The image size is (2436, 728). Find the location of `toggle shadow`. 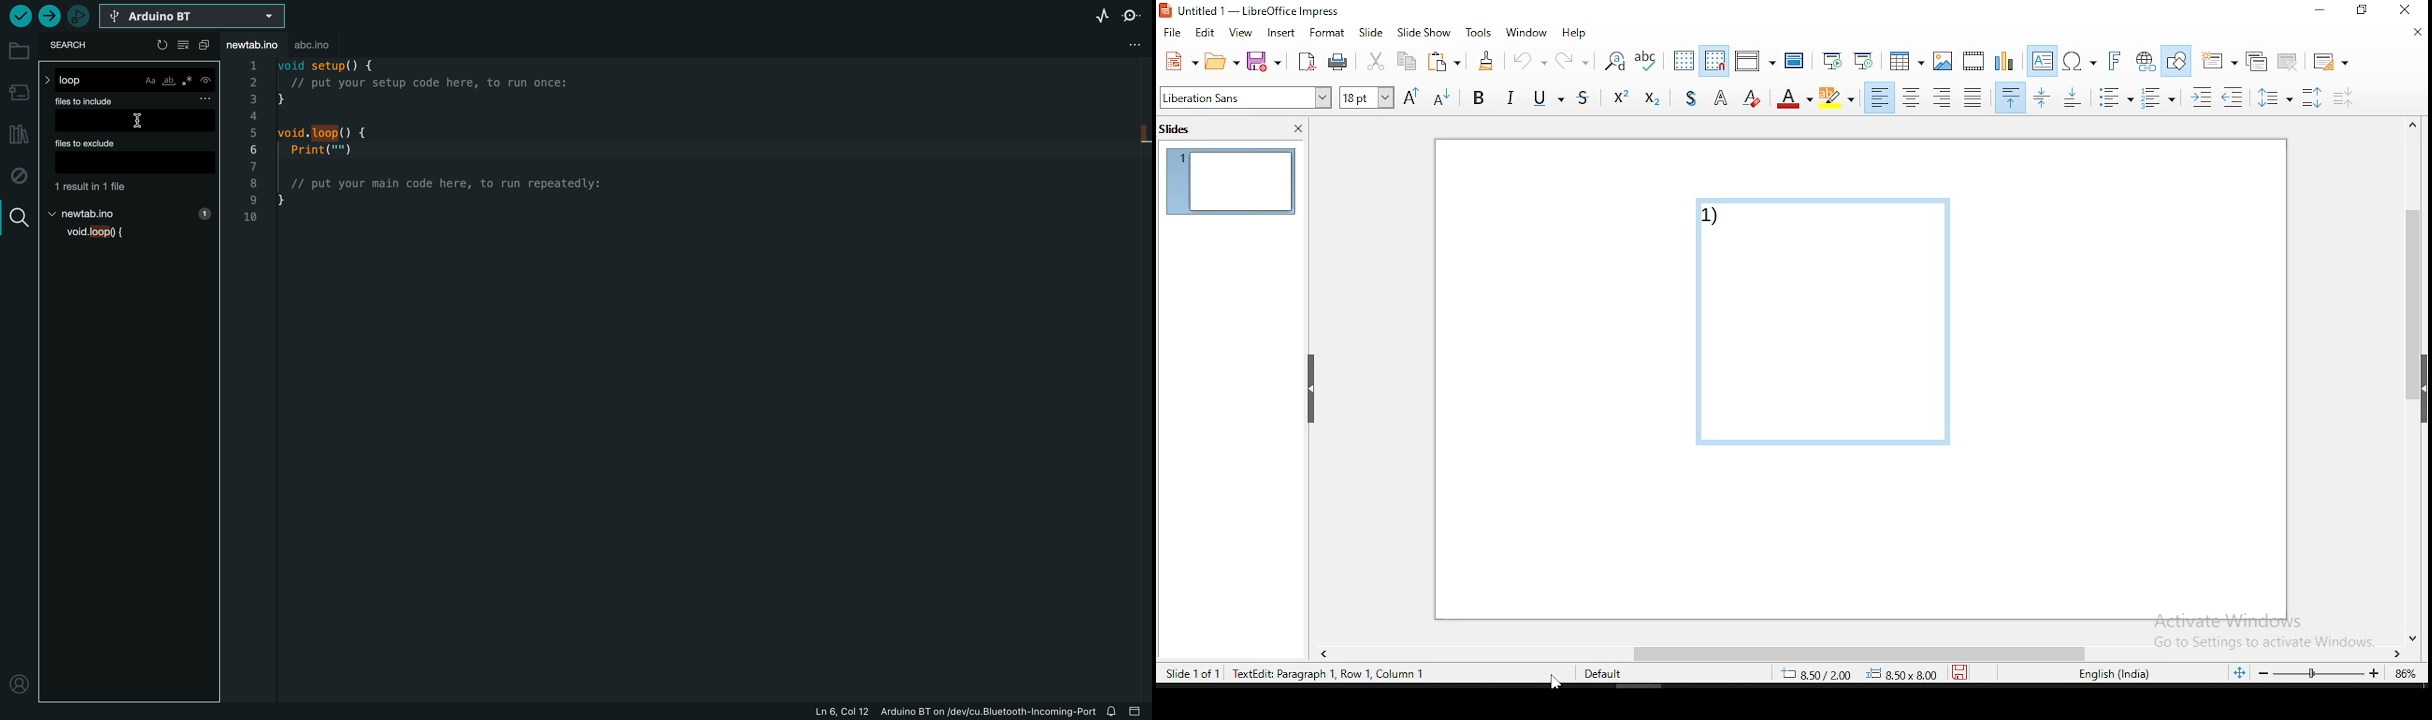

toggle shadow is located at coordinates (1695, 98).